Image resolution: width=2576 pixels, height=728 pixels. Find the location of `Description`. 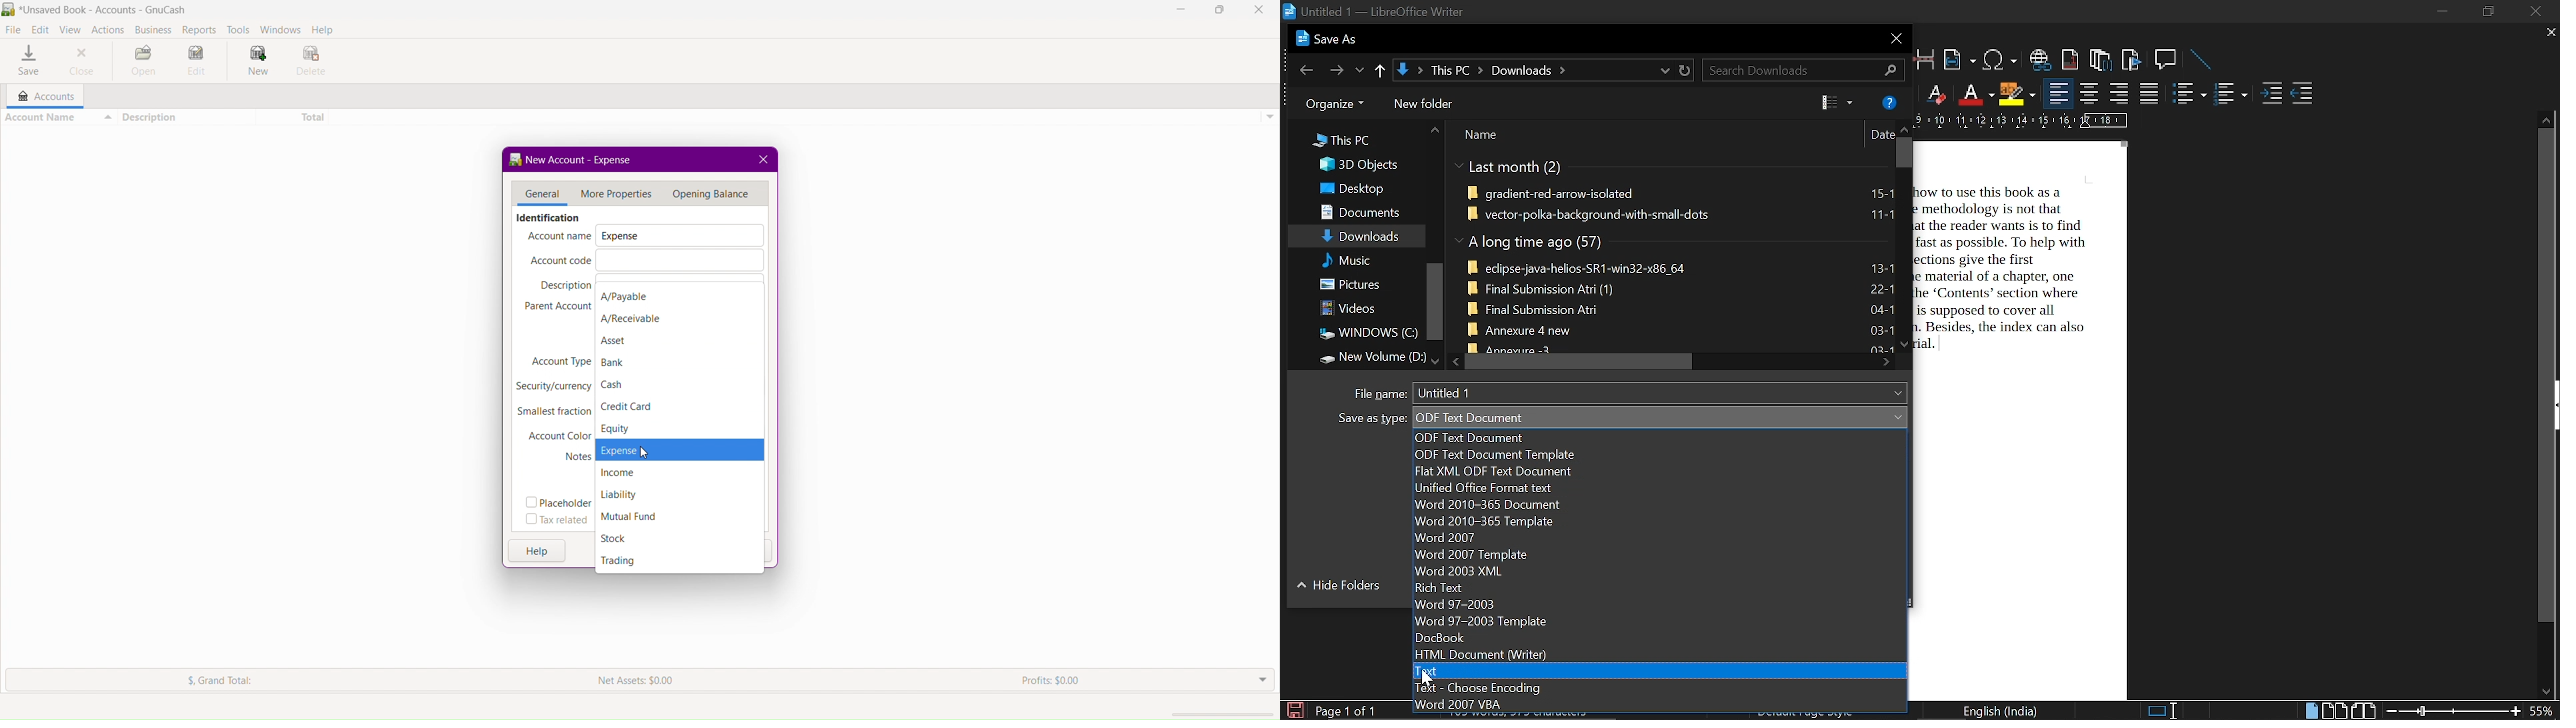

Description is located at coordinates (187, 117).